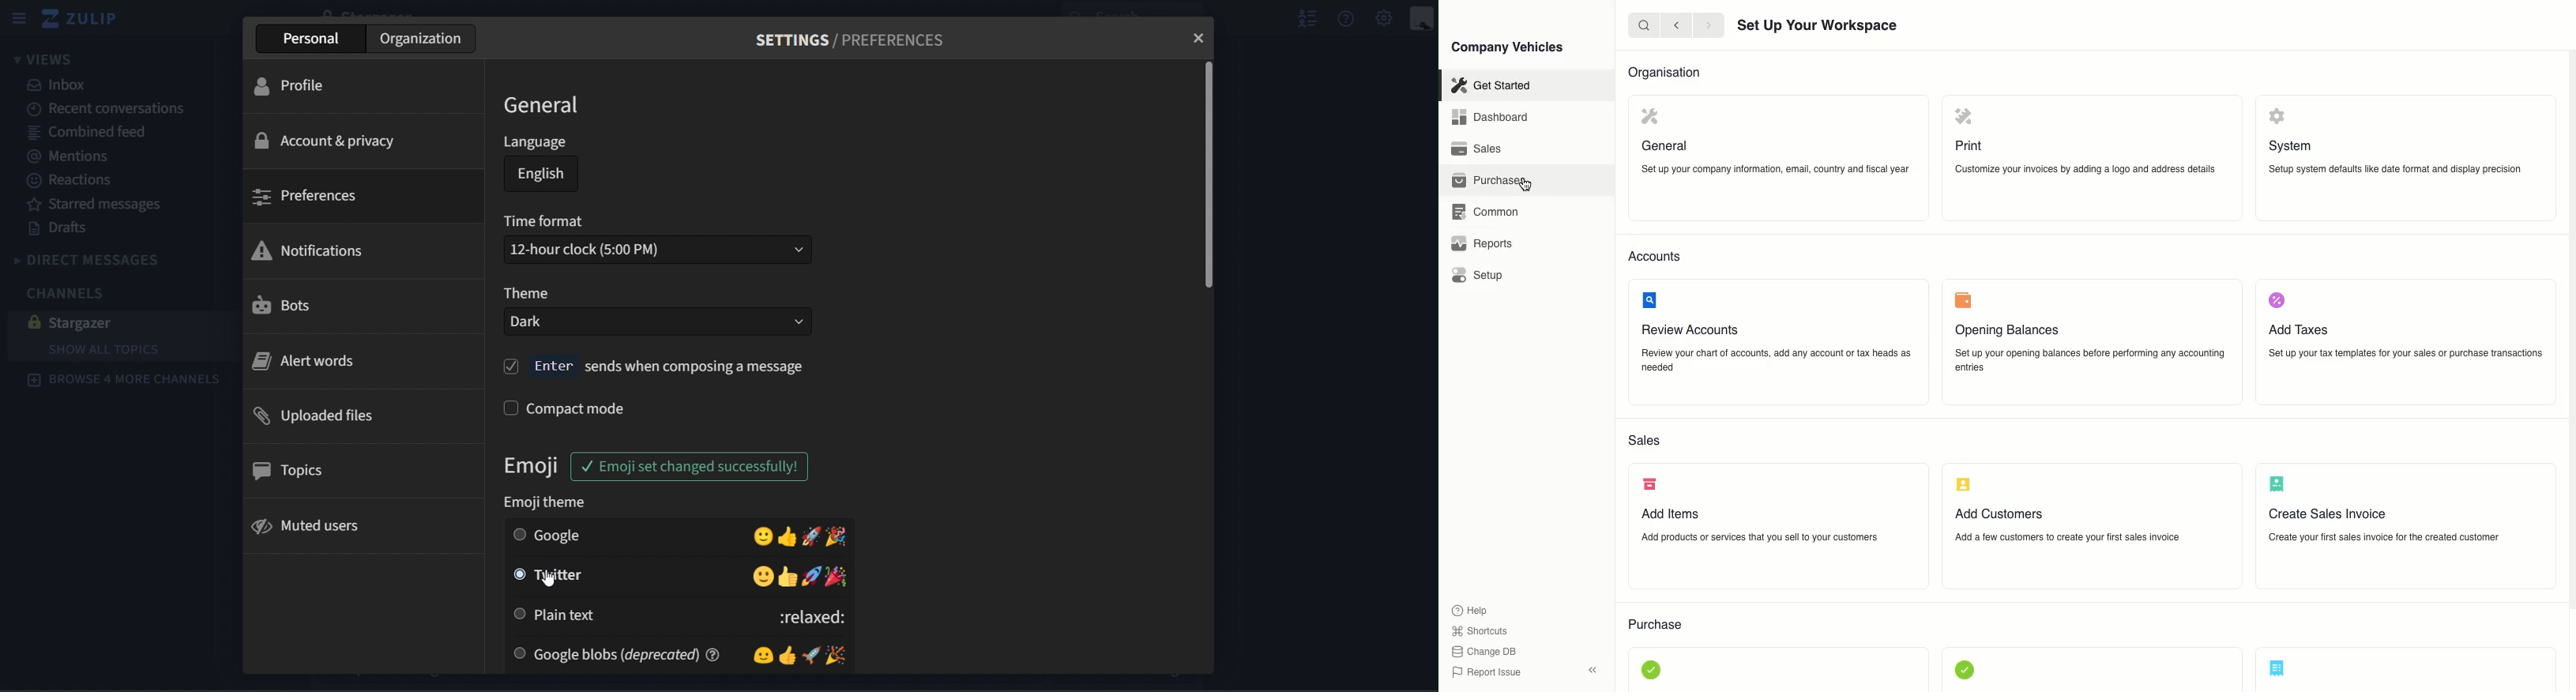 This screenshot has height=700, width=2576. What do you see at coordinates (1650, 484) in the screenshot?
I see `icon` at bounding box center [1650, 484].